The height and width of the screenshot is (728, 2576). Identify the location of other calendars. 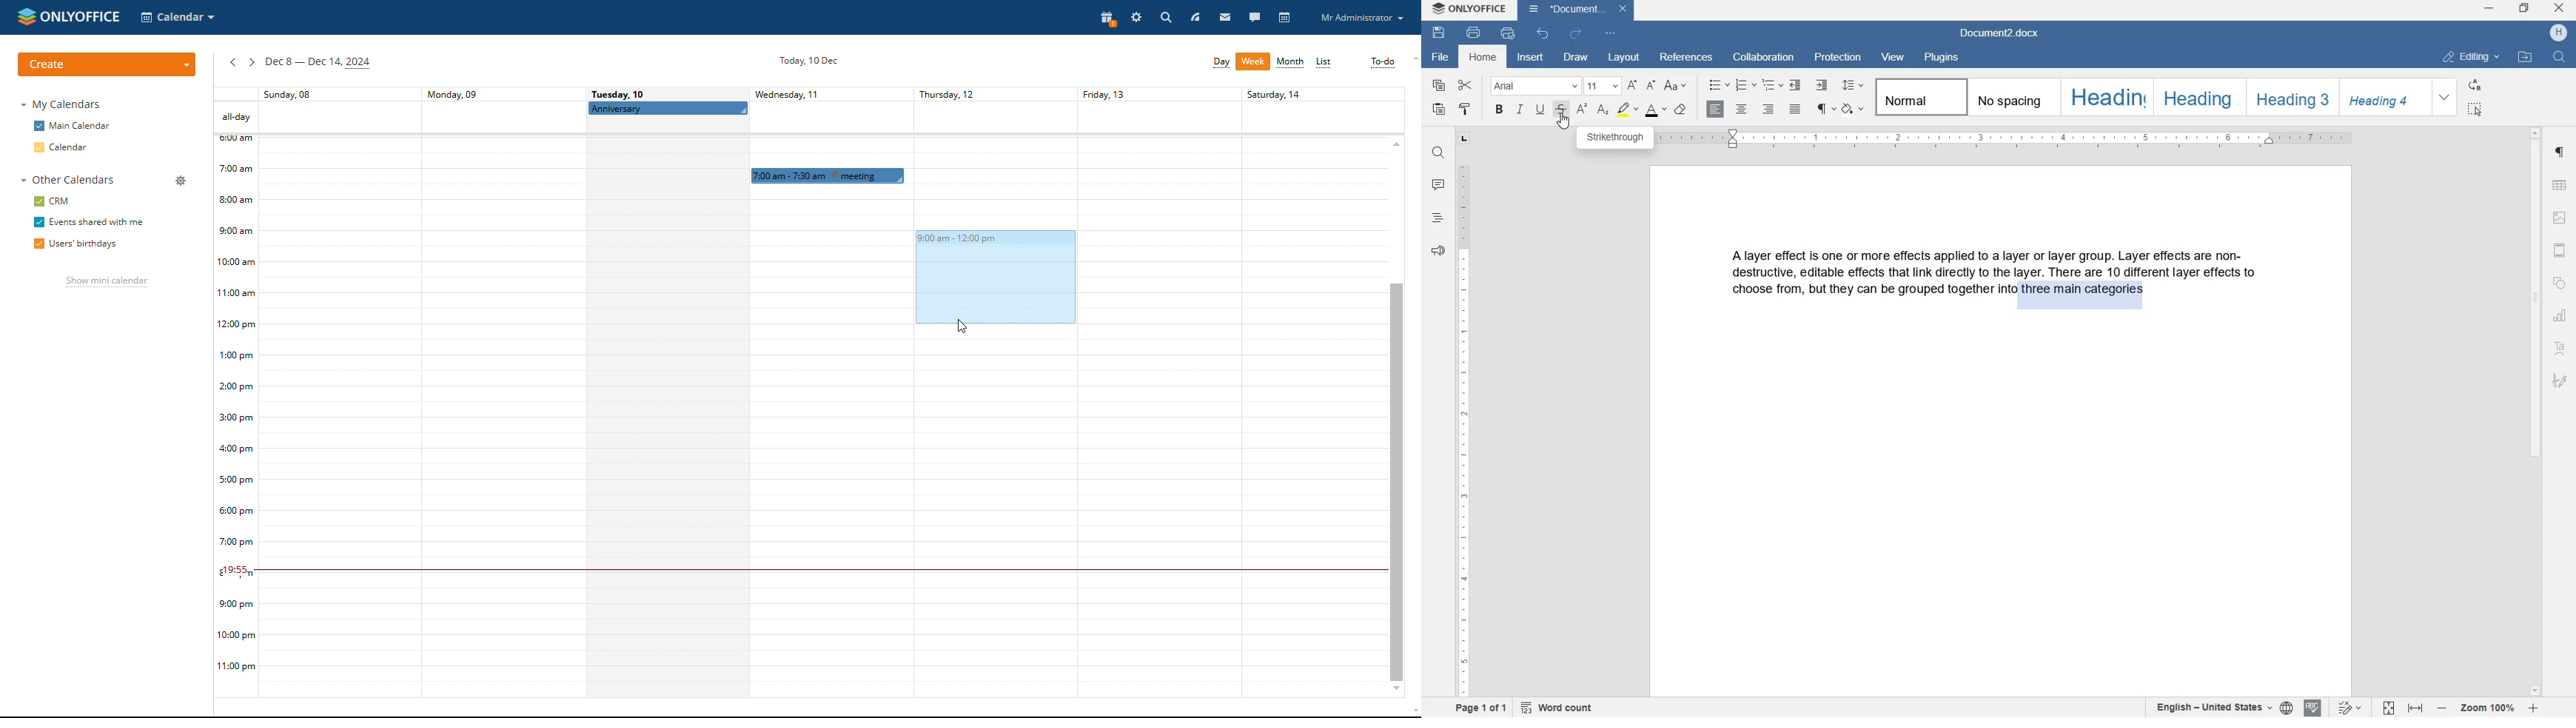
(66, 180).